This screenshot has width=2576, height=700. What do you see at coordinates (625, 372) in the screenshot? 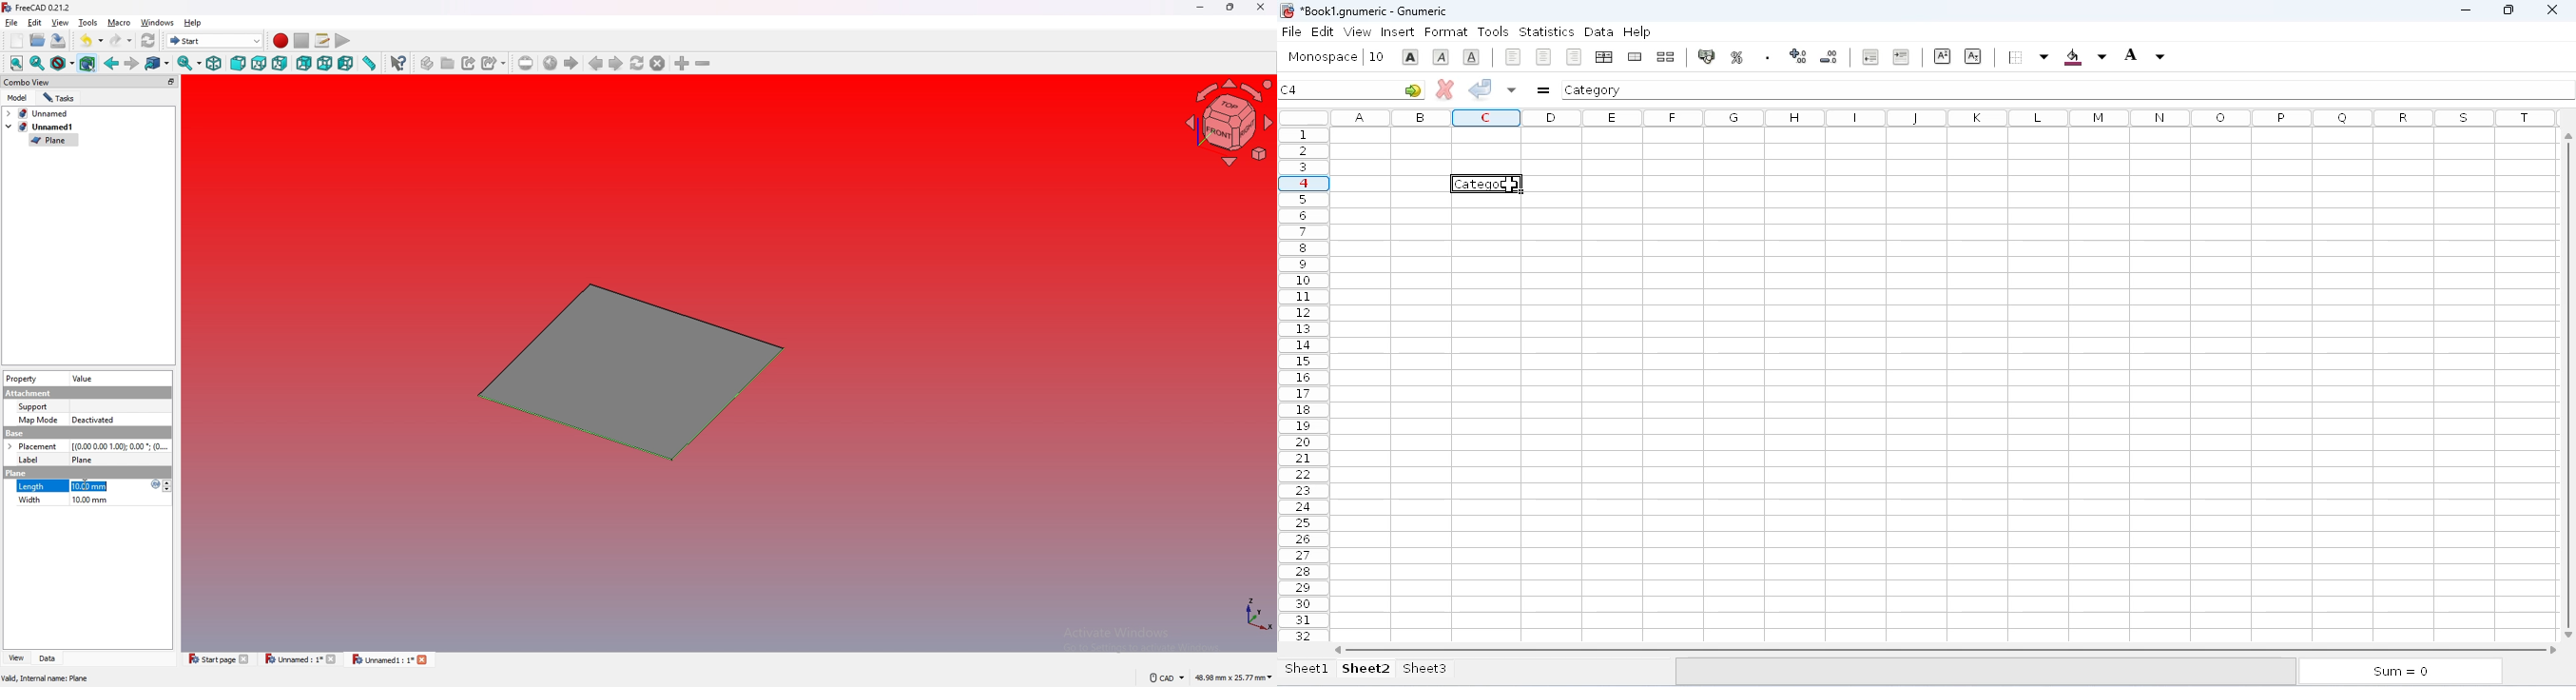
I see `plane` at bounding box center [625, 372].